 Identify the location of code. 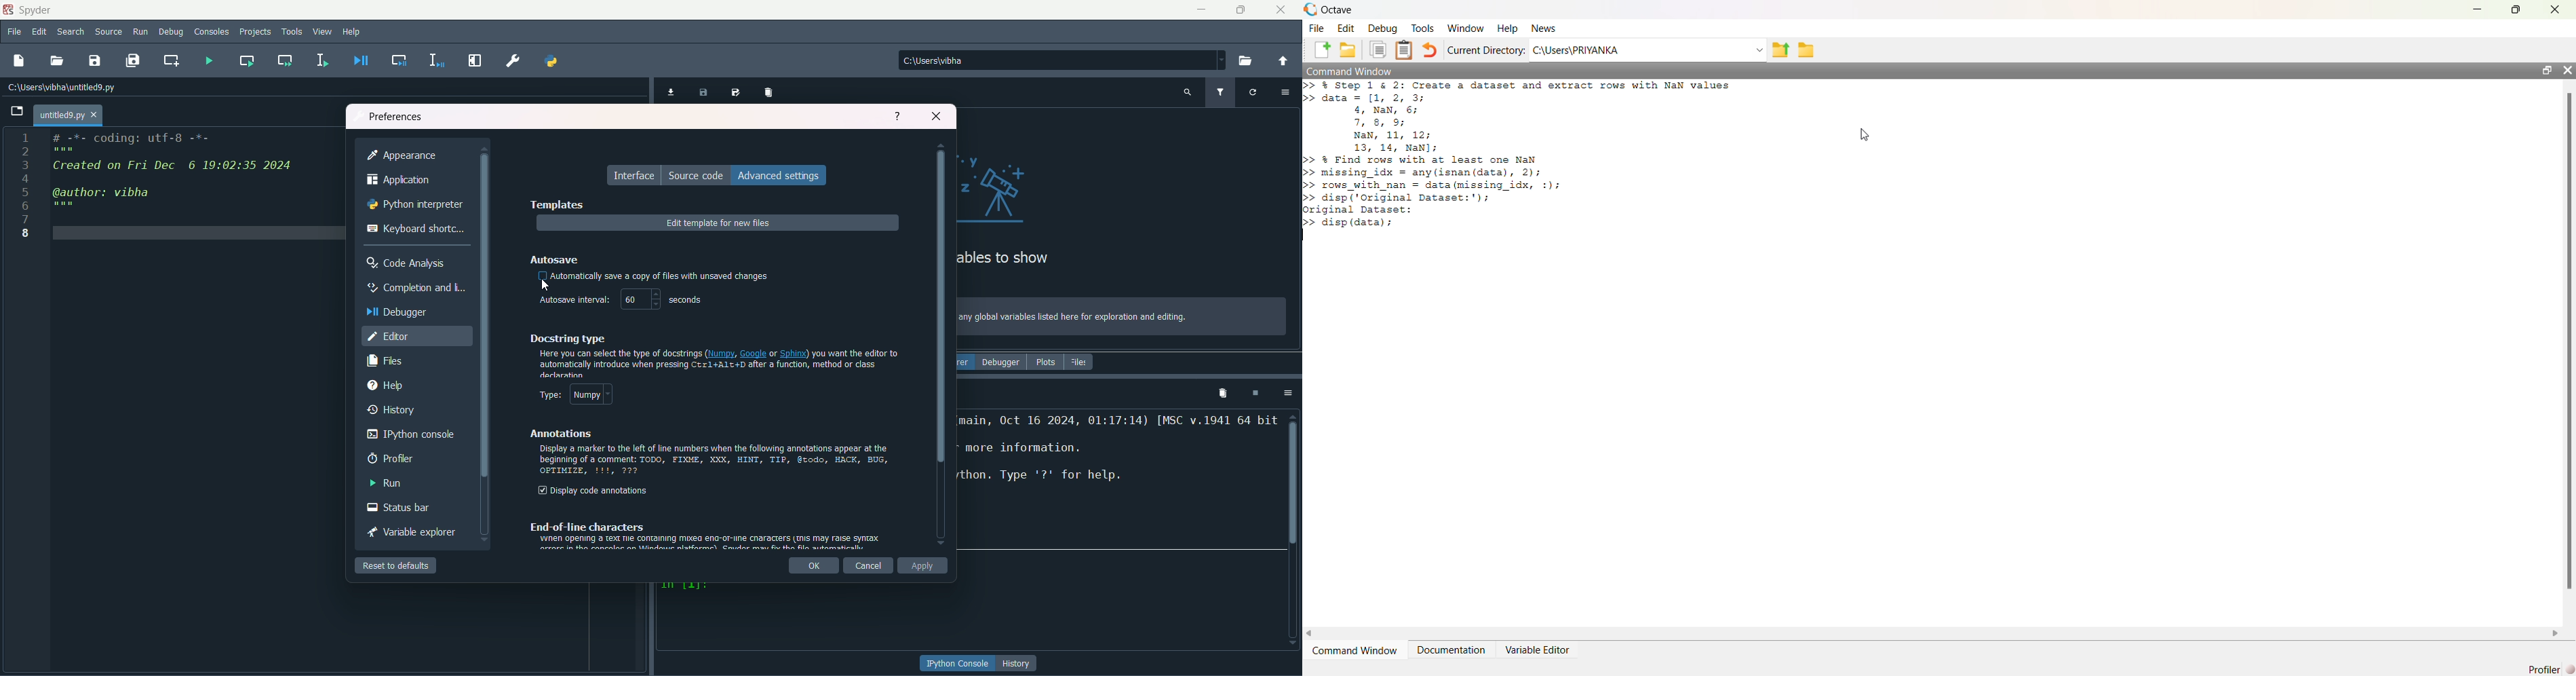
(174, 173).